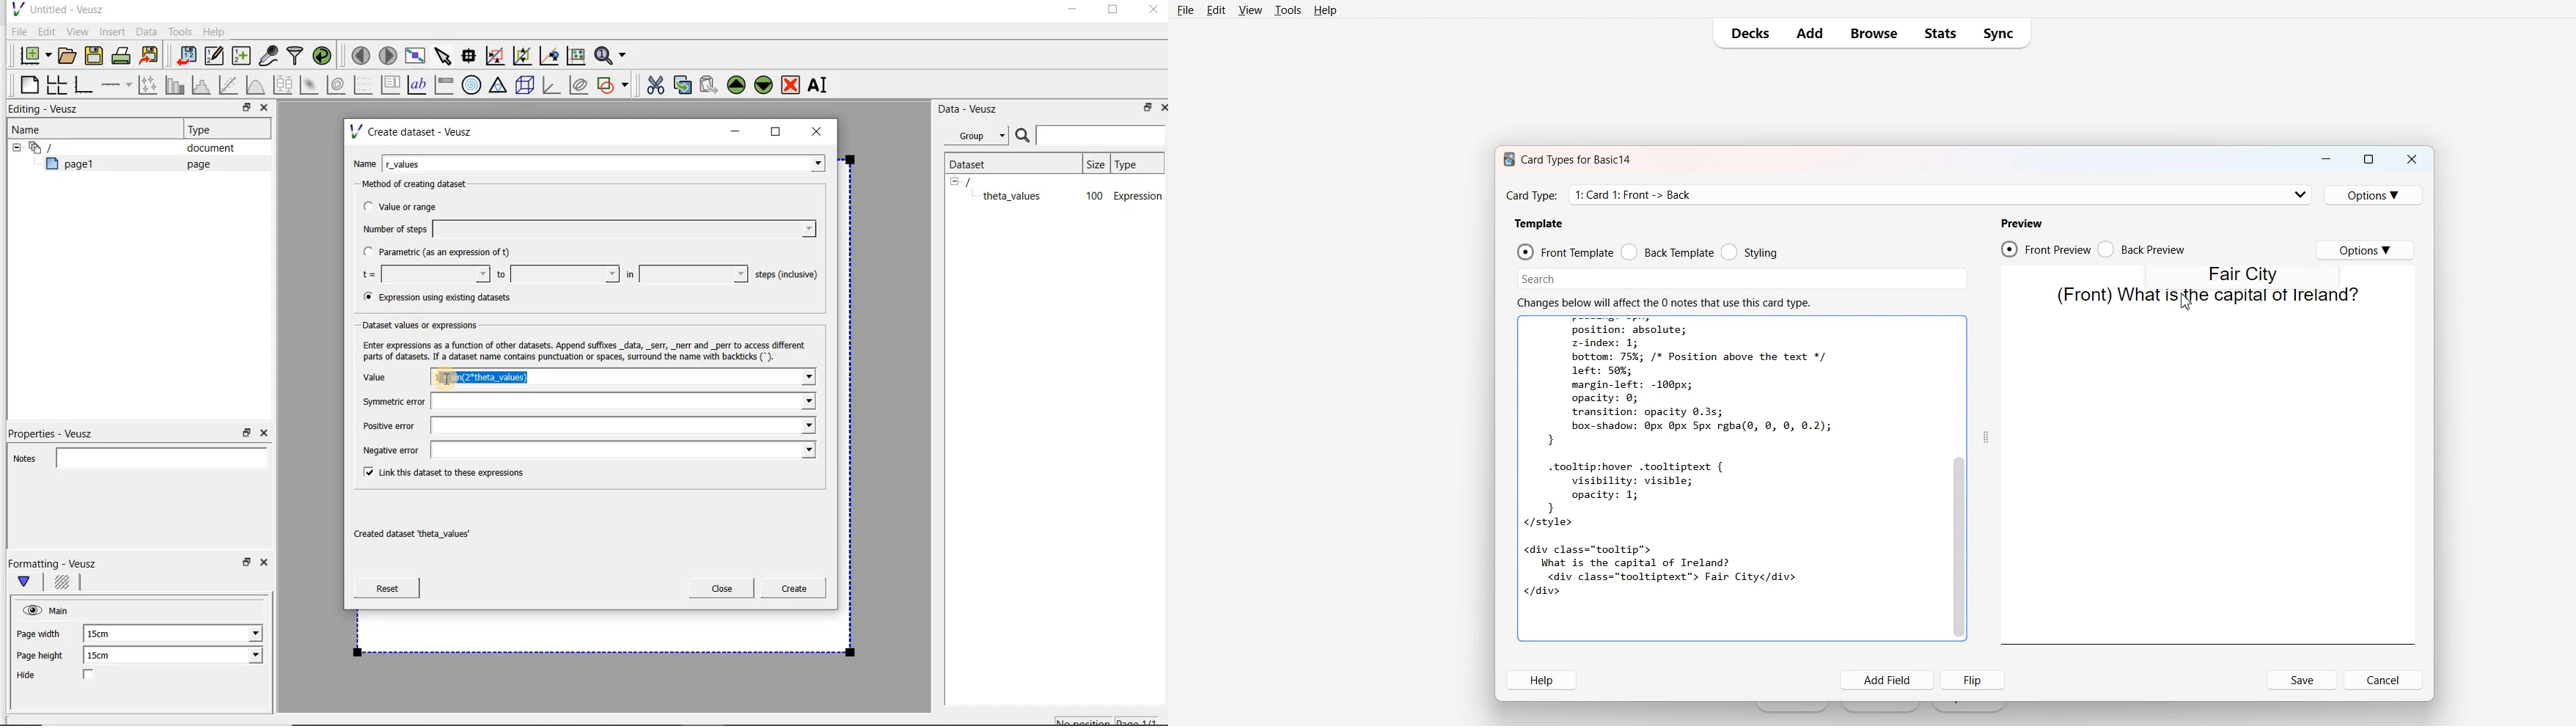 The height and width of the screenshot is (728, 2576). Describe the element at coordinates (124, 55) in the screenshot. I see `print the document` at that location.